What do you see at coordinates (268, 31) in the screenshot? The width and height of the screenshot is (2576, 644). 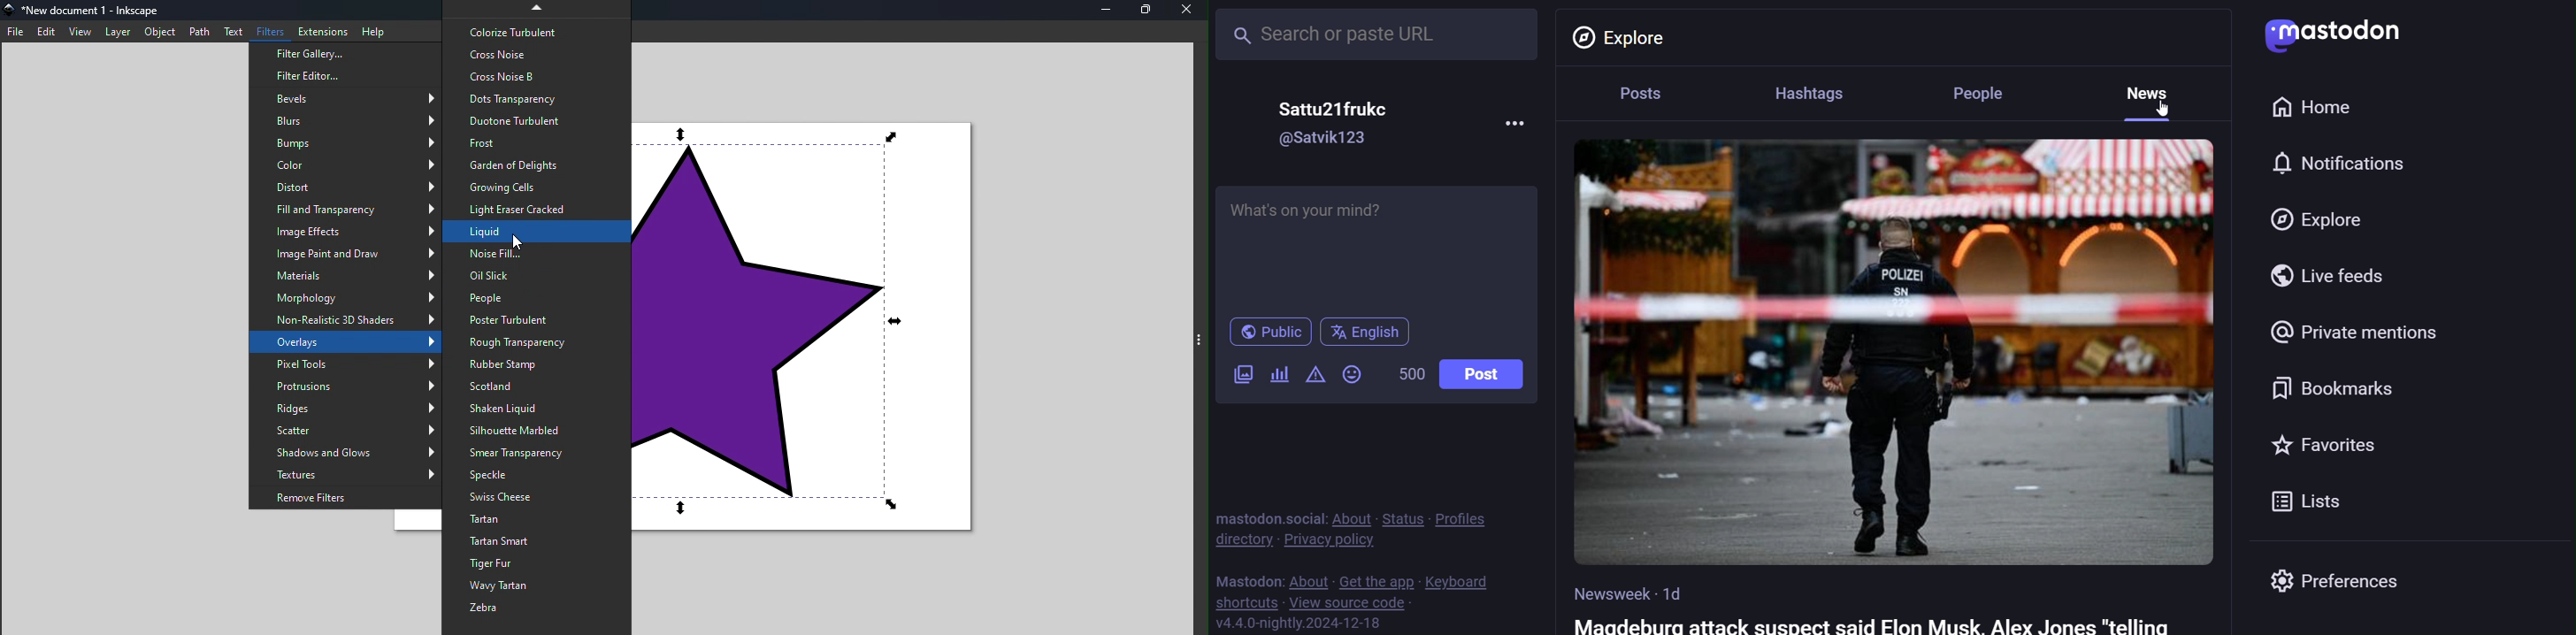 I see `Filters` at bounding box center [268, 31].